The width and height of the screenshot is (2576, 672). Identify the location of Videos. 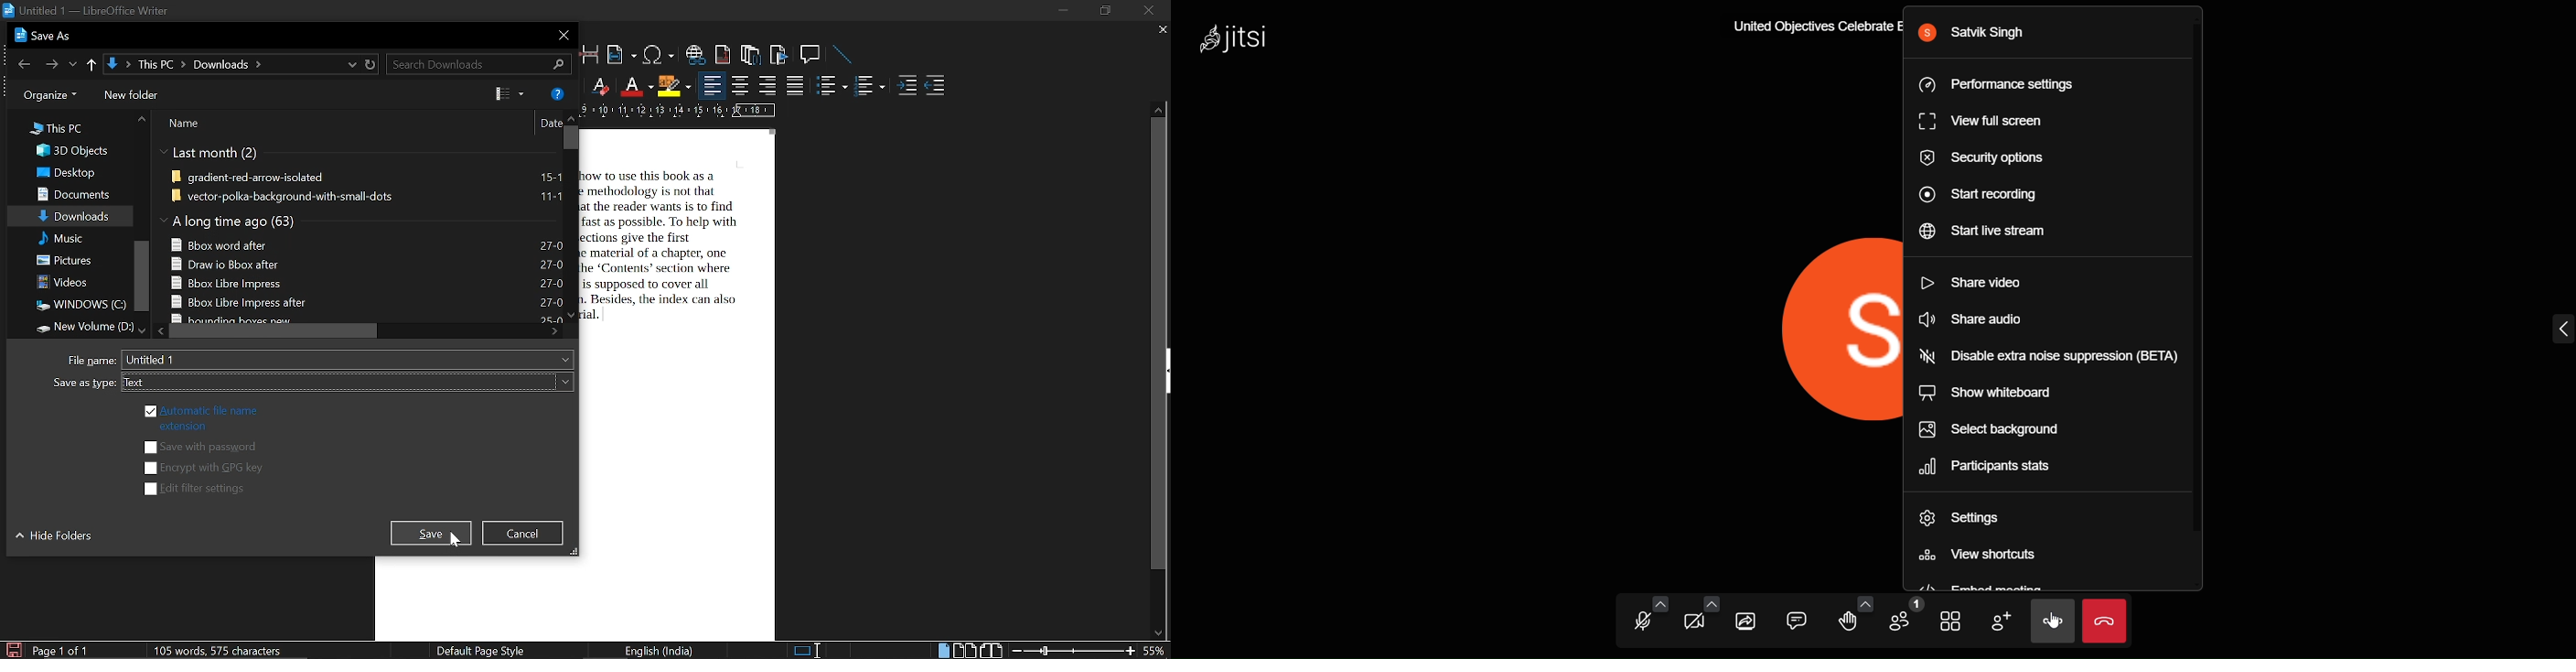
(63, 282).